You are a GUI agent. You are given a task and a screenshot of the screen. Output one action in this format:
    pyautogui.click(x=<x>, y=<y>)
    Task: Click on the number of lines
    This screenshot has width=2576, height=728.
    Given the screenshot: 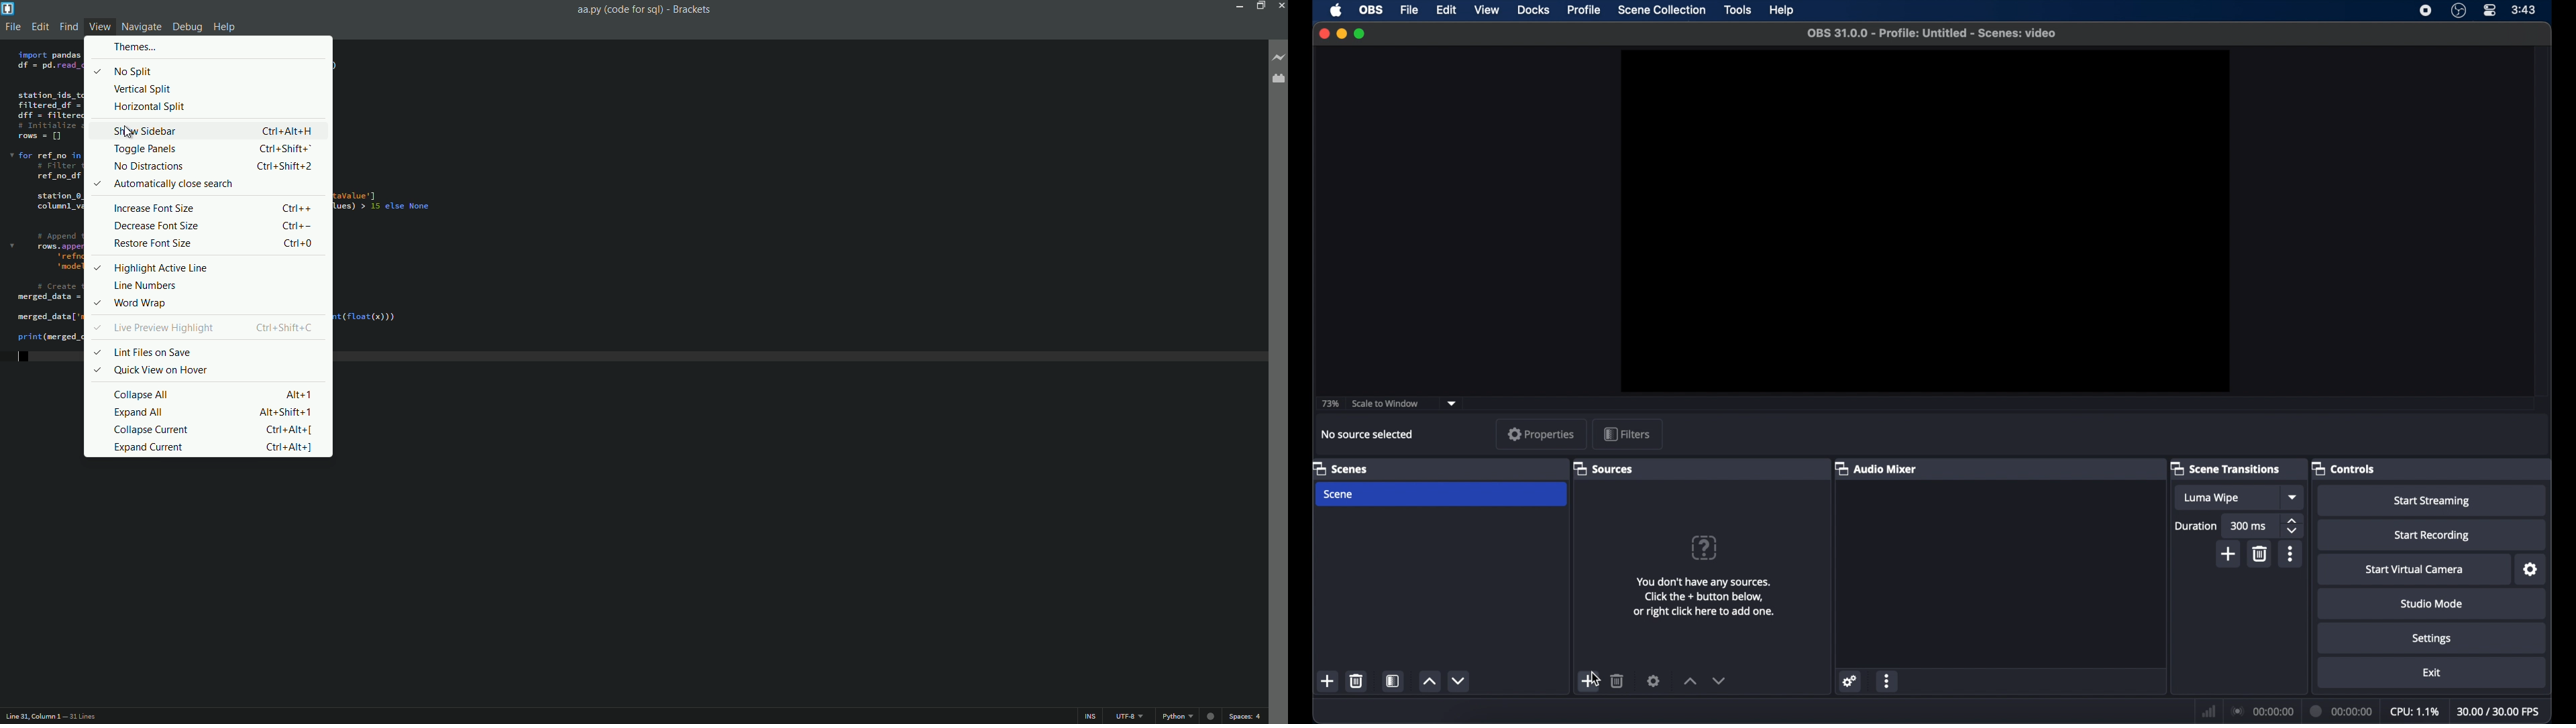 What is the action you would take?
    pyautogui.click(x=84, y=716)
    